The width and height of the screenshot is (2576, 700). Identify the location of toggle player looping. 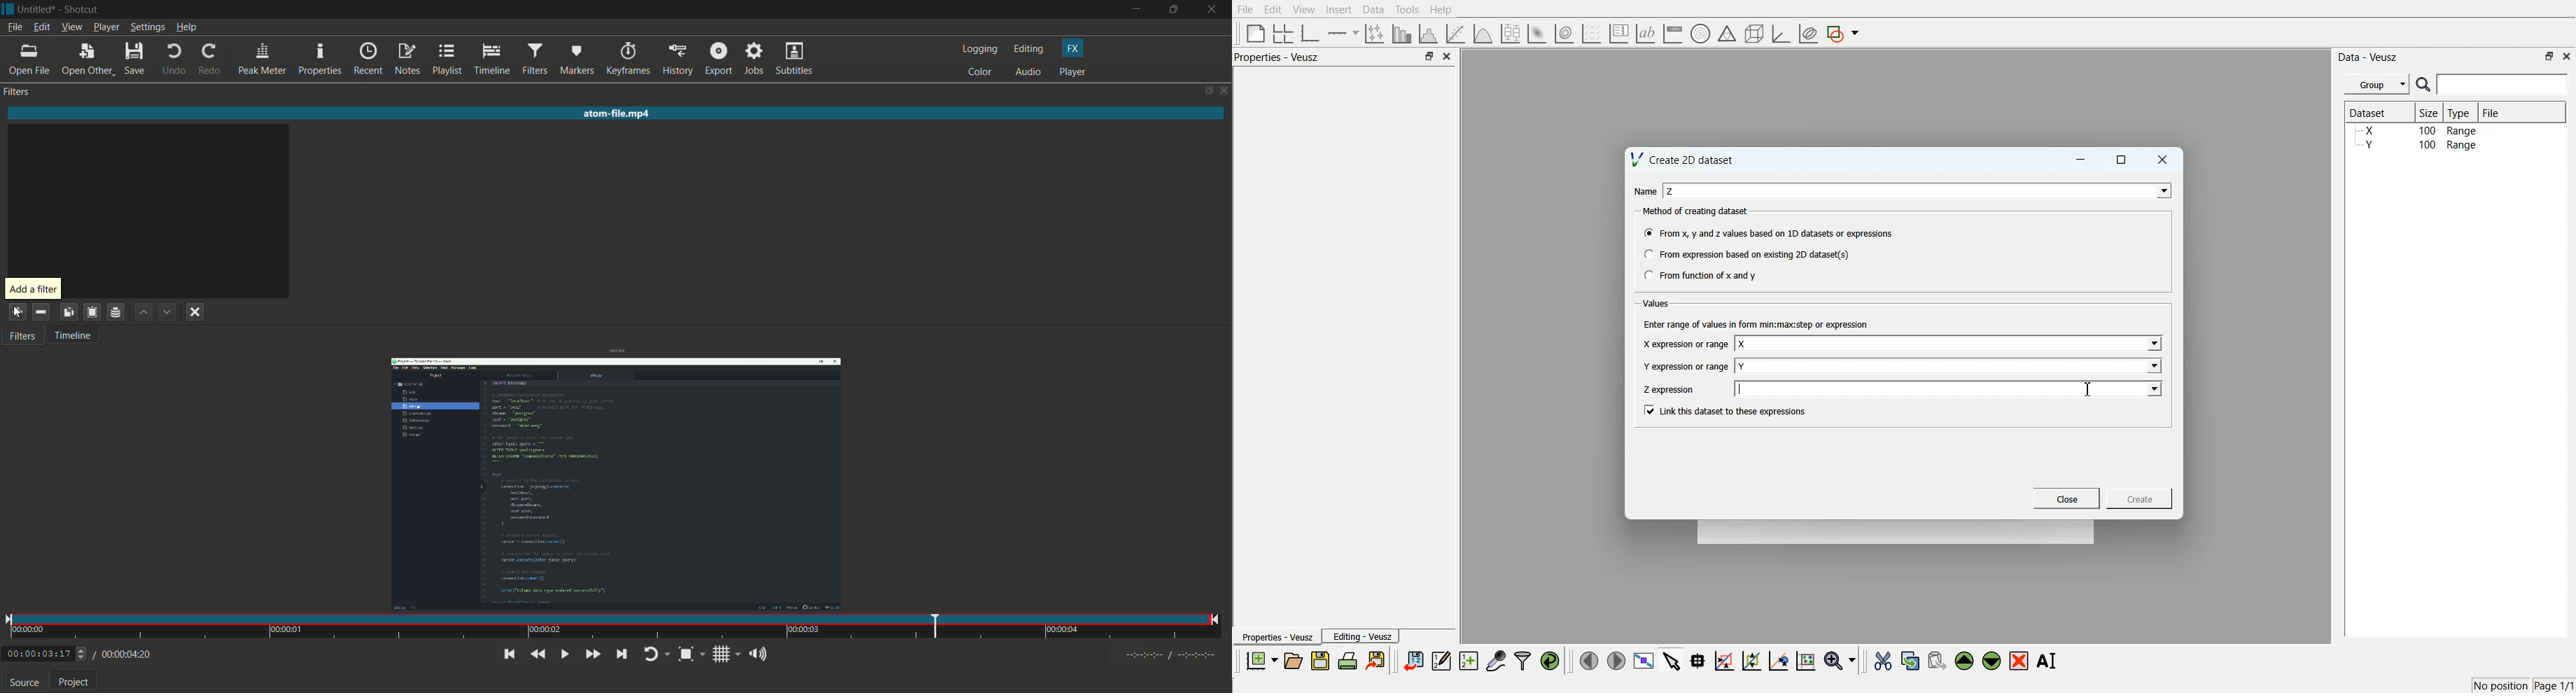
(655, 654).